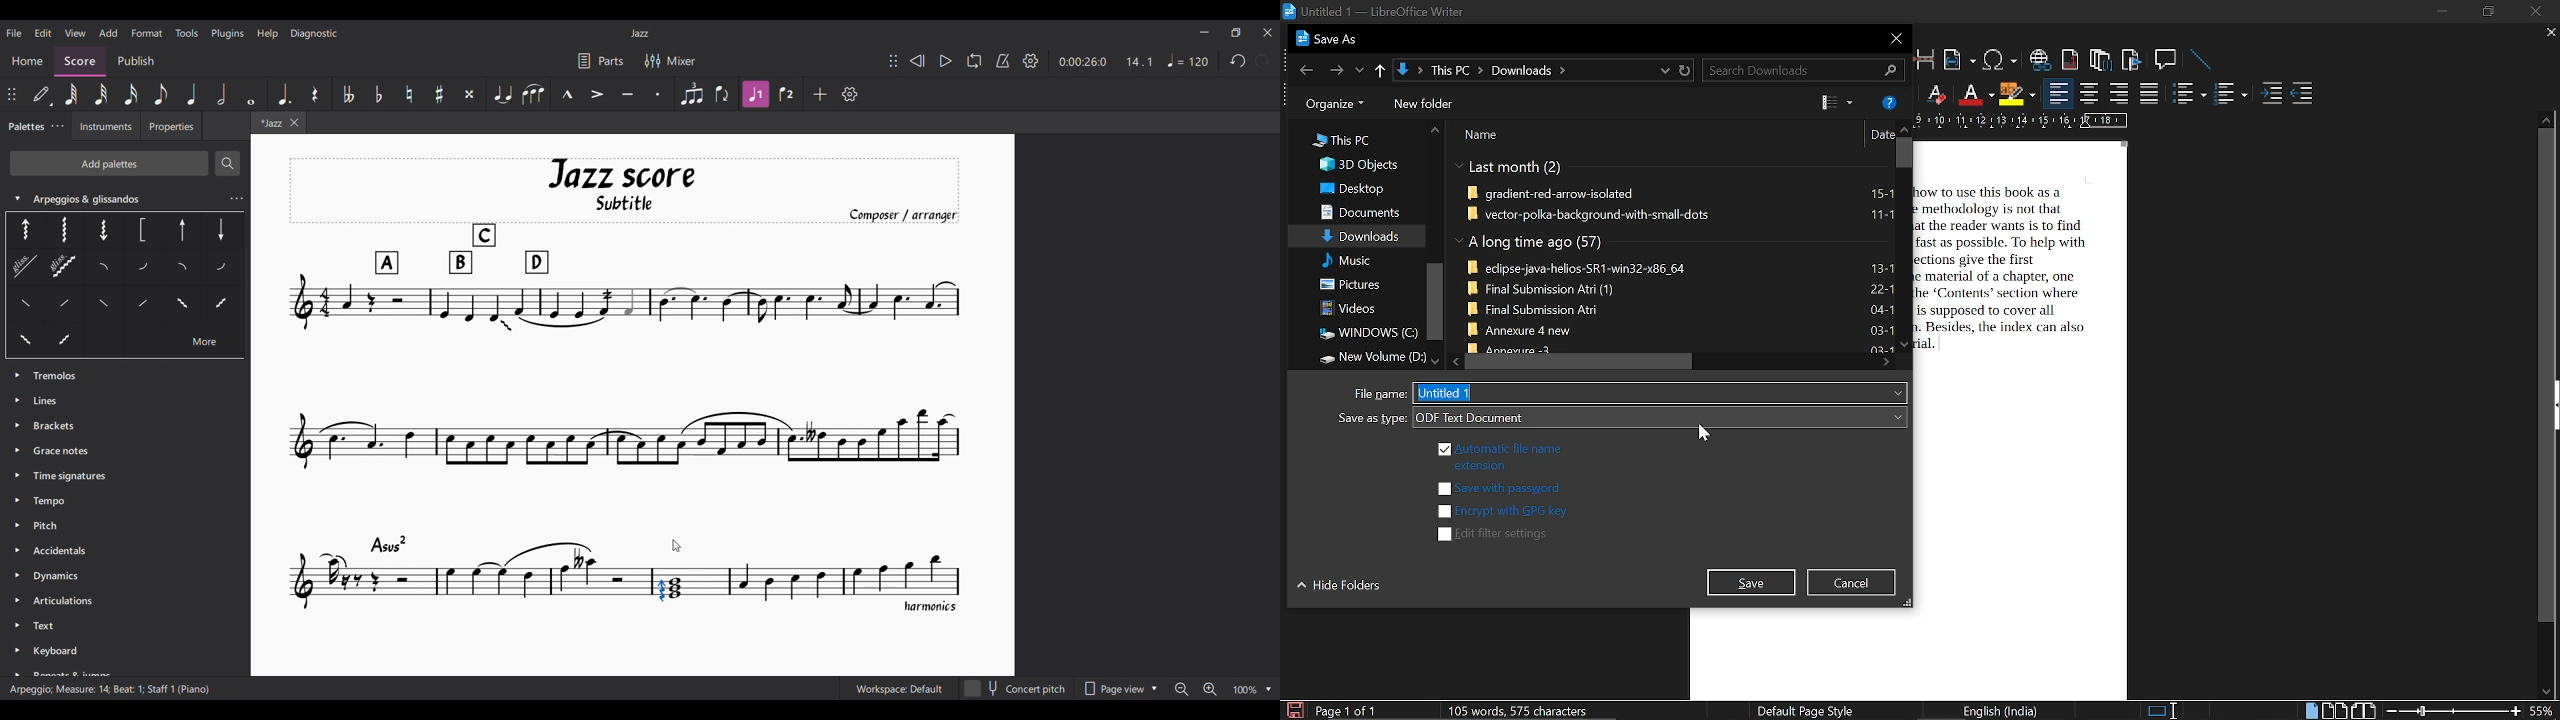 The image size is (2576, 728). What do you see at coordinates (893, 61) in the screenshot?
I see `Change position` at bounding box center [893, 61].